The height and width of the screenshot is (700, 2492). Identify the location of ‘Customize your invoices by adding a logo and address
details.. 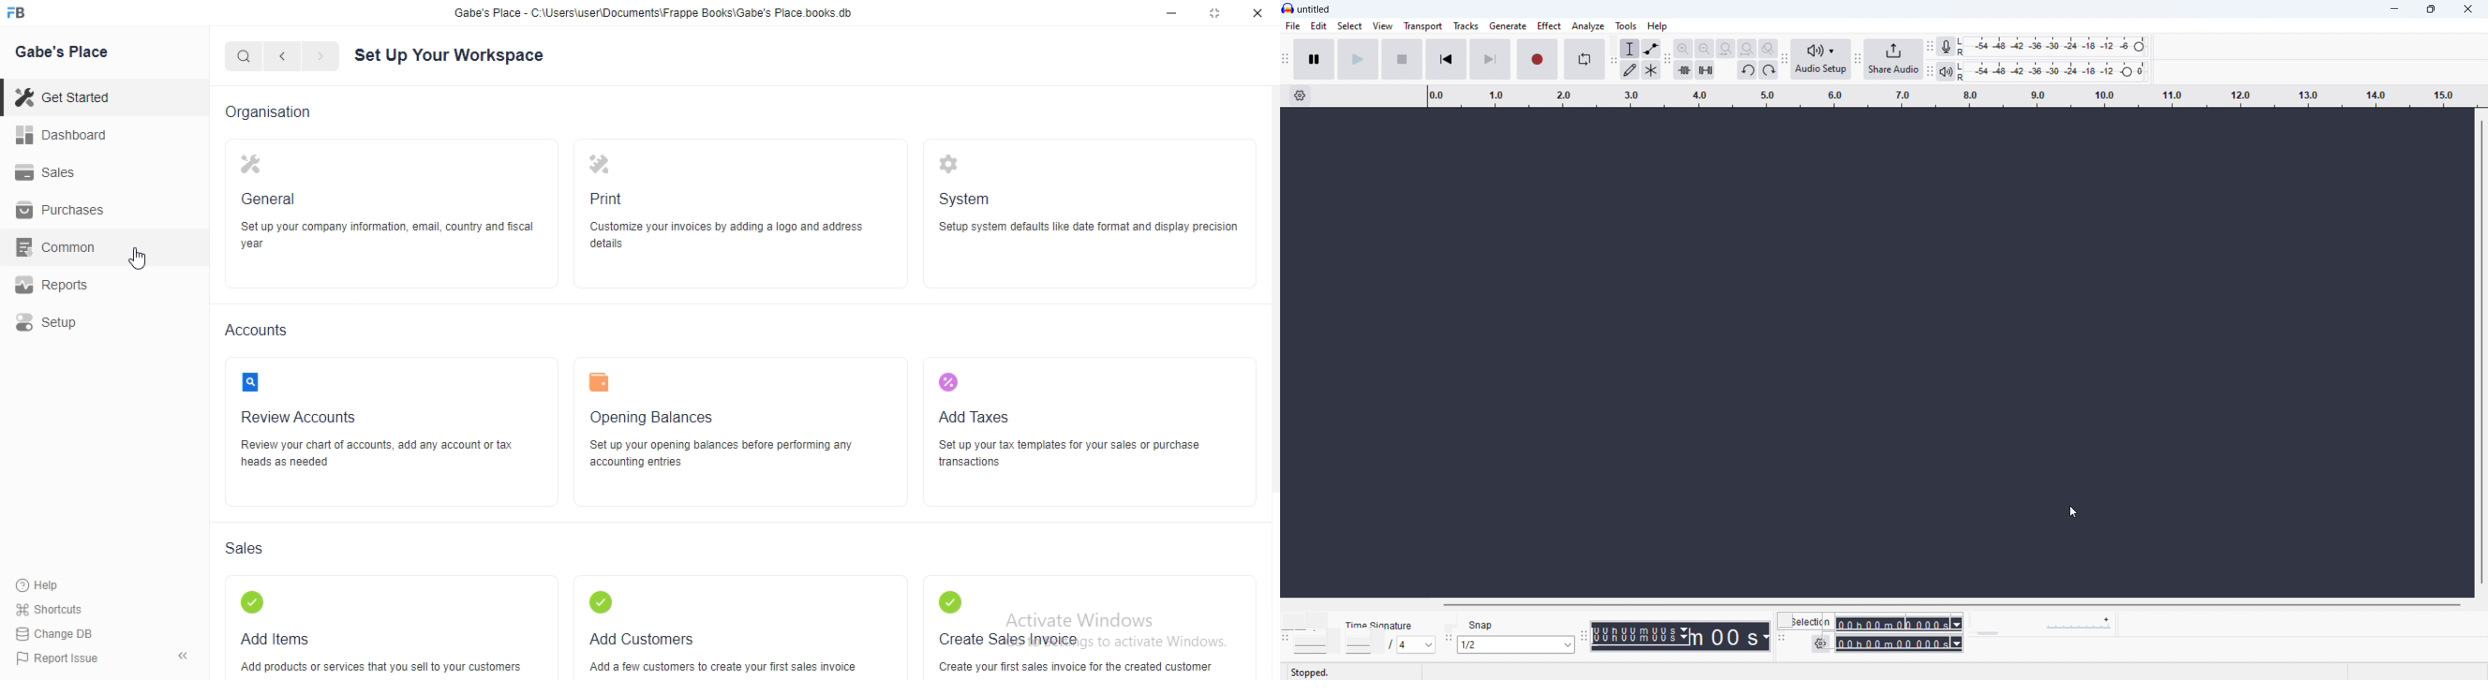
(727, 233).